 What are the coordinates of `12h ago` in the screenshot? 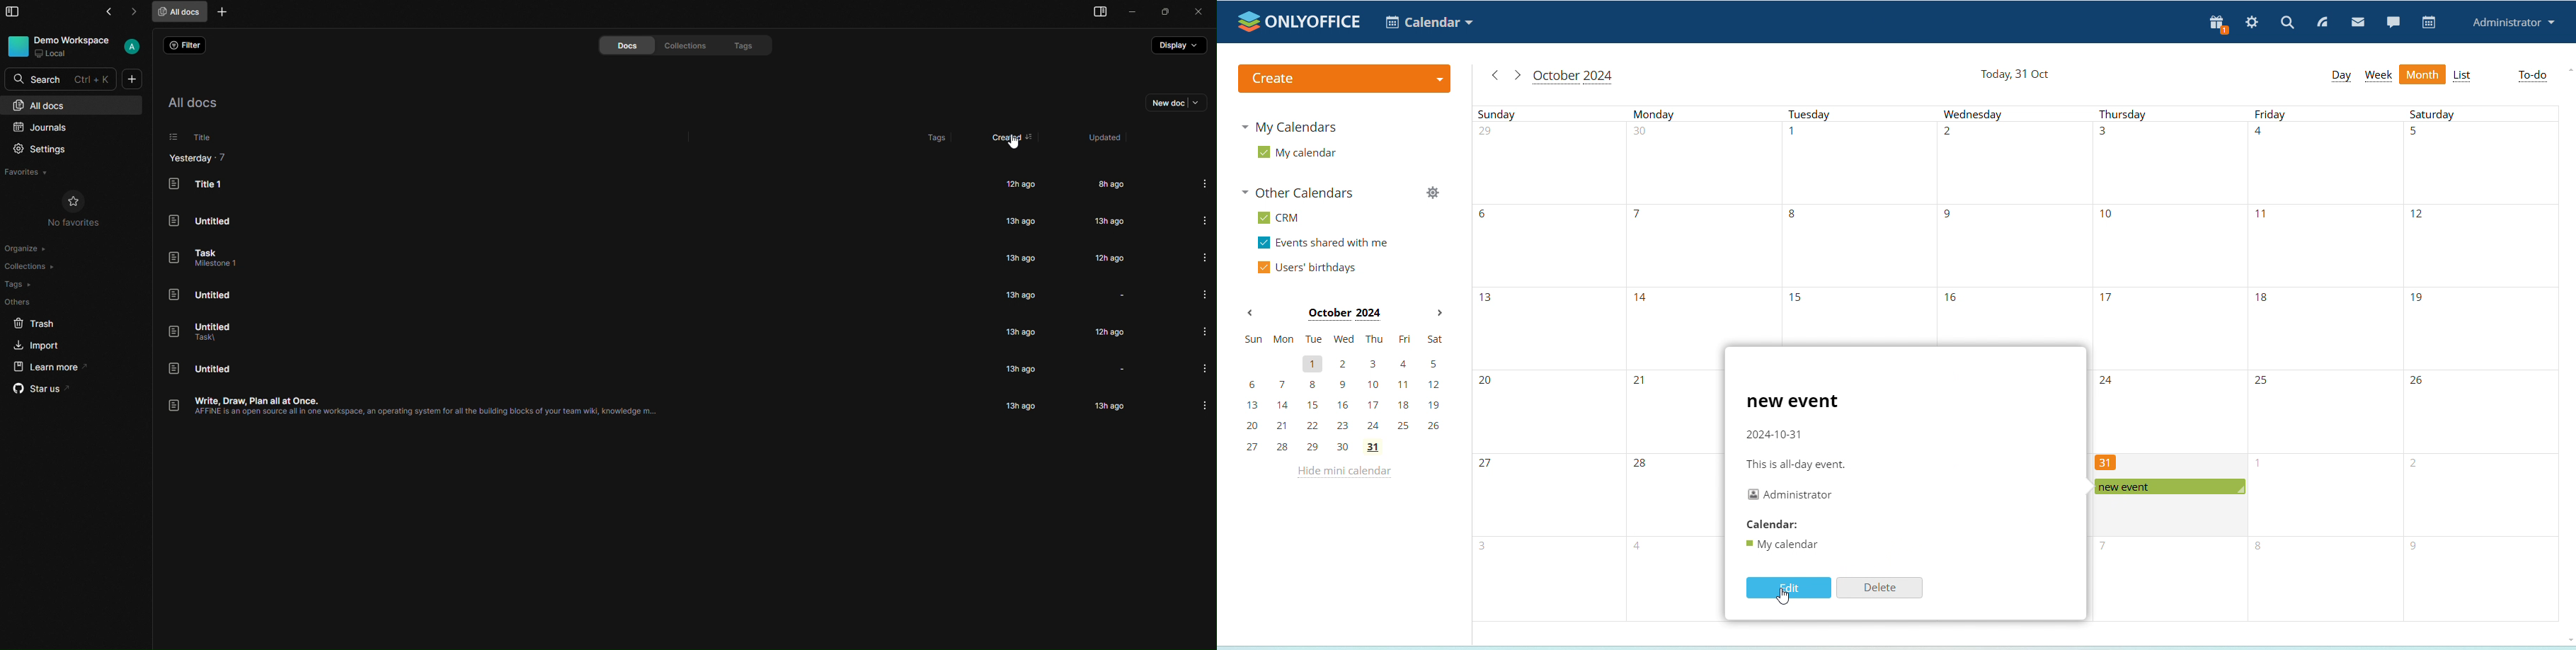 It's located at (1107, 333).